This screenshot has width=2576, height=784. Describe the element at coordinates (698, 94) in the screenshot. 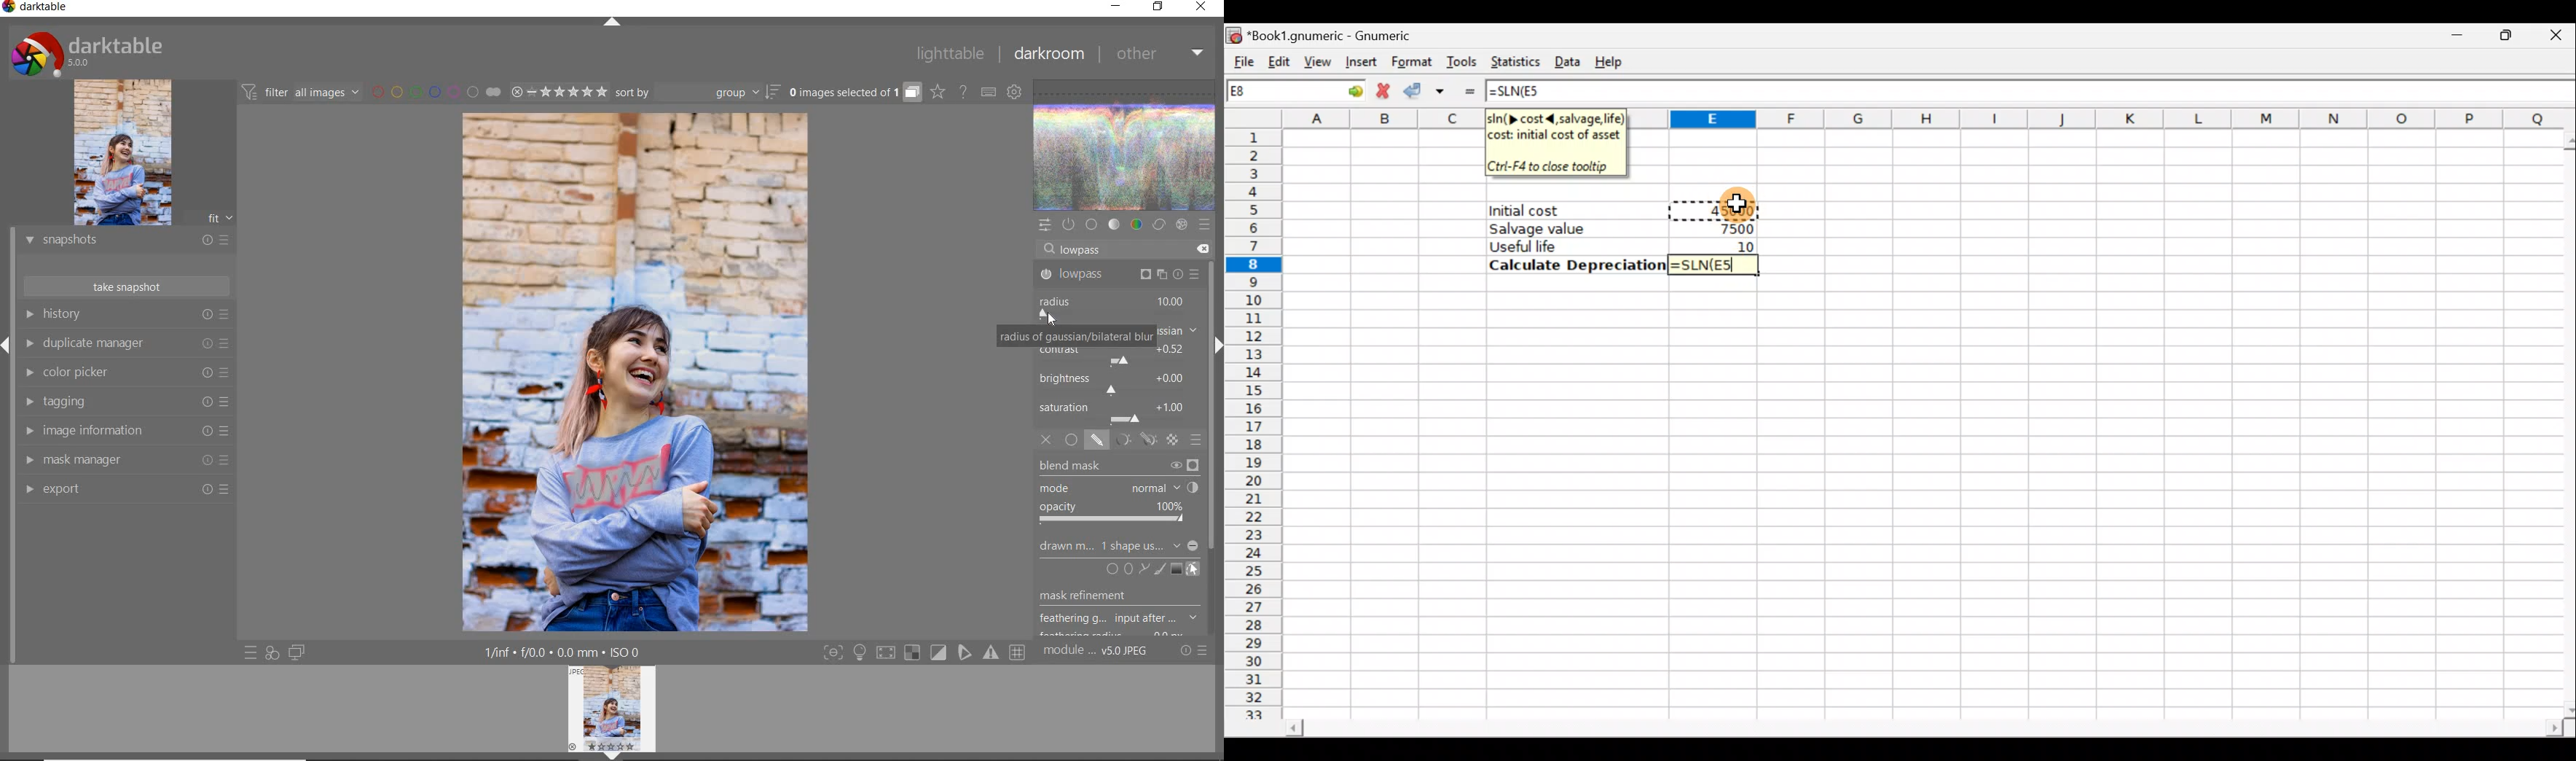

I see `sort` at that location.